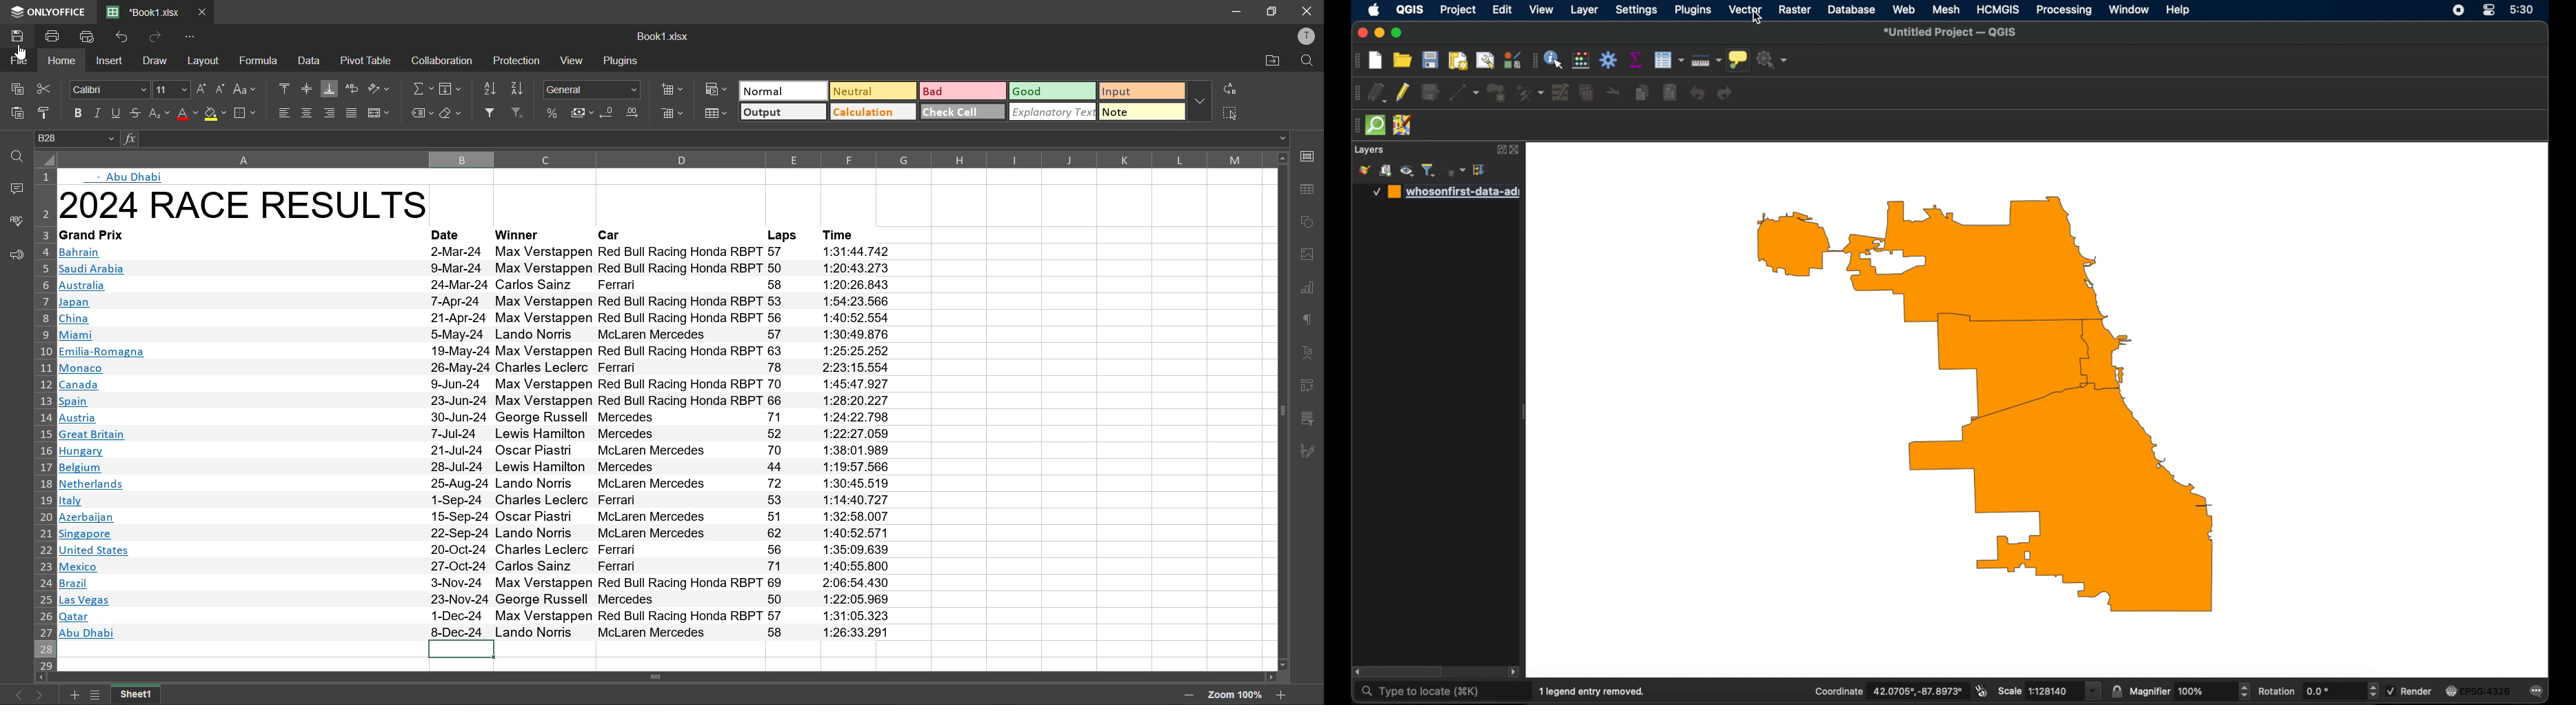  Describe the element at coordinates (1310, 286) in the screenshot. I see `chart` at that location.